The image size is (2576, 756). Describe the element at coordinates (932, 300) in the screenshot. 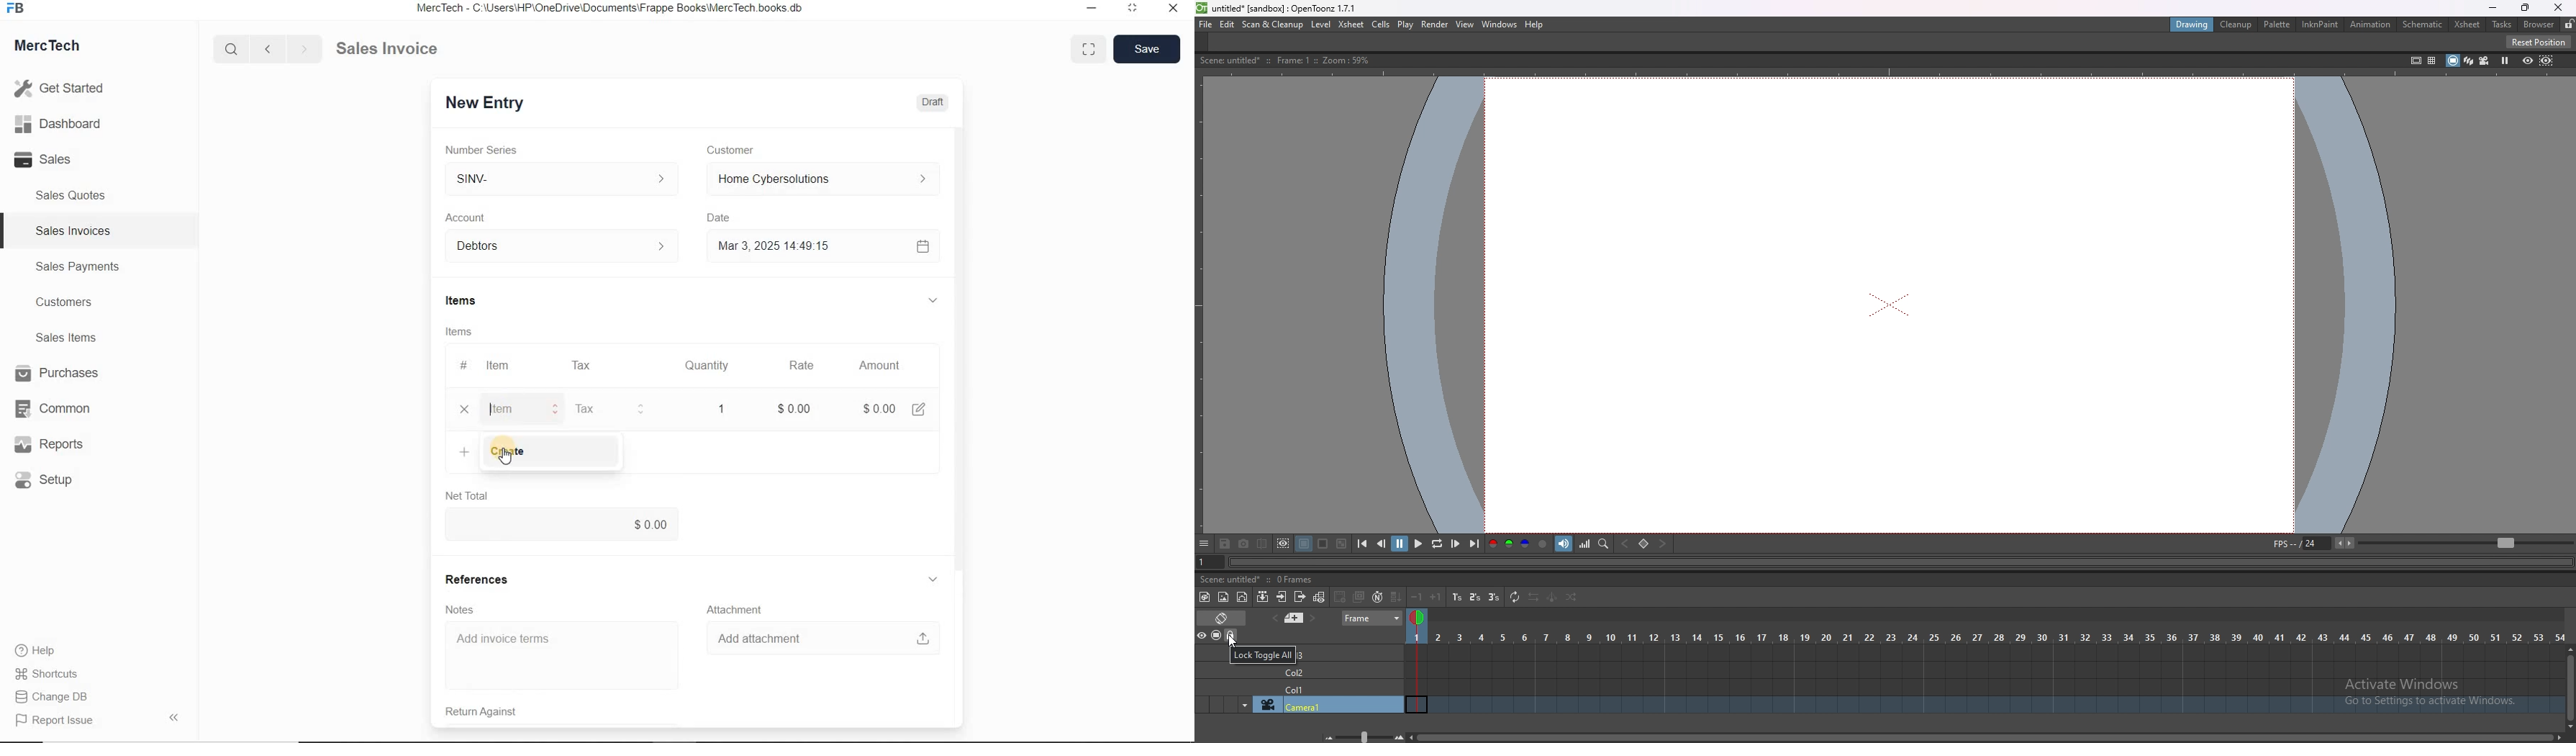

I see `hide sub menu` at that location.